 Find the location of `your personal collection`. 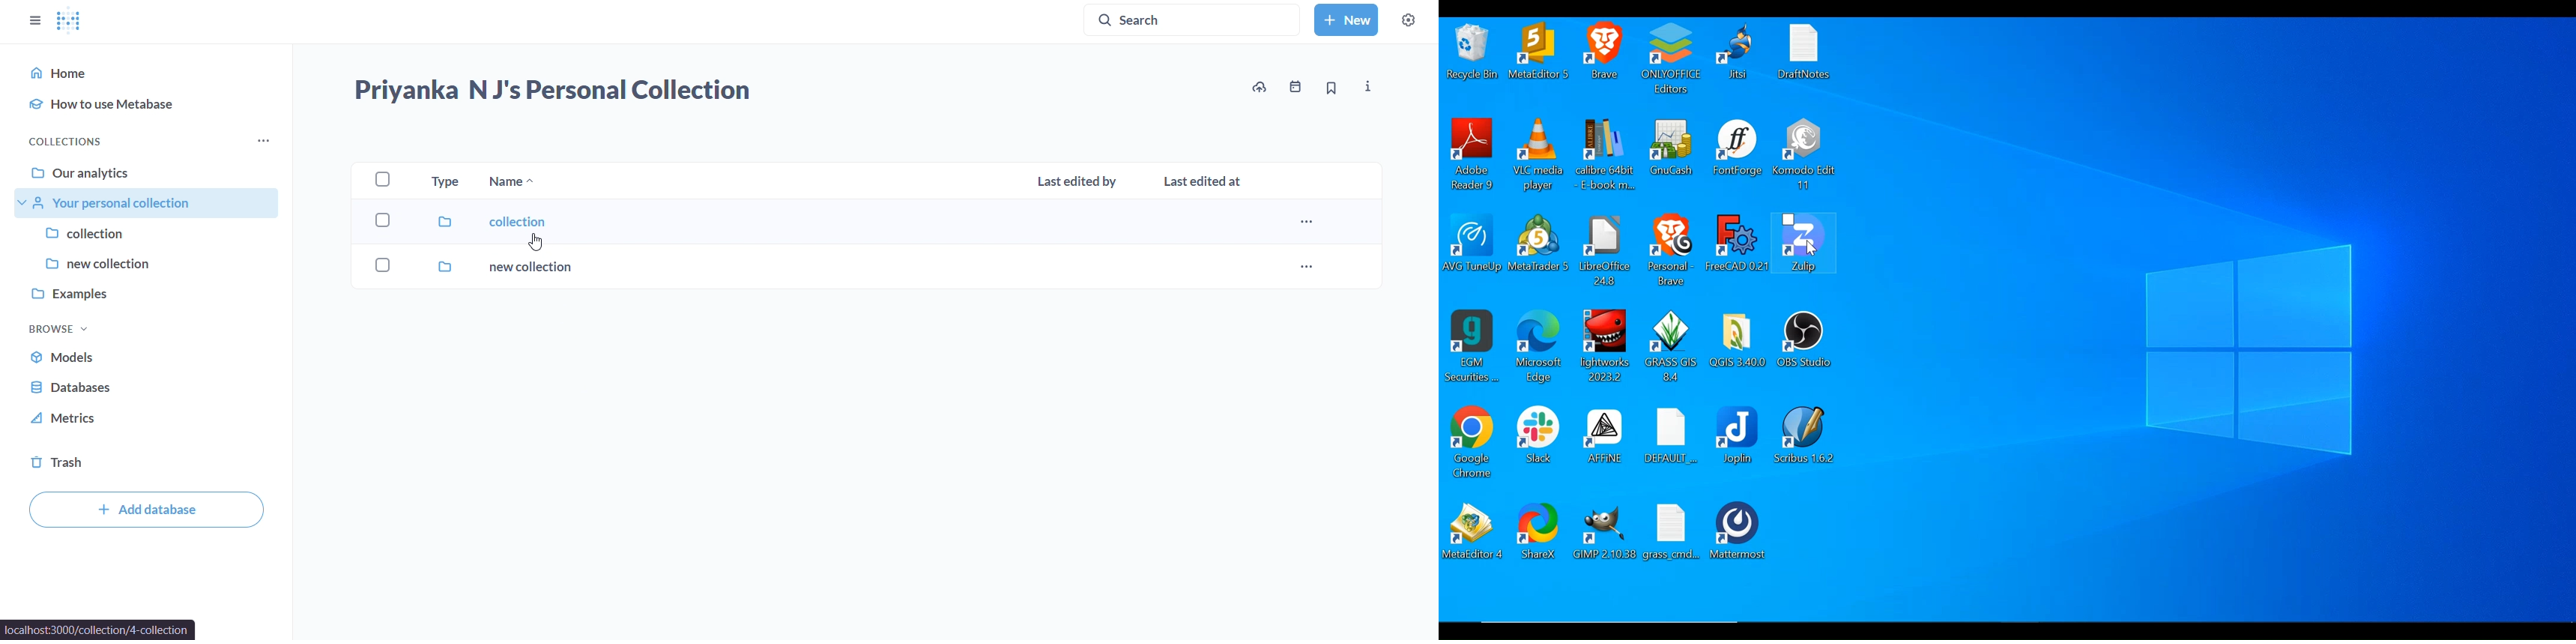

your personal collection is located at coordinates (141, 205).